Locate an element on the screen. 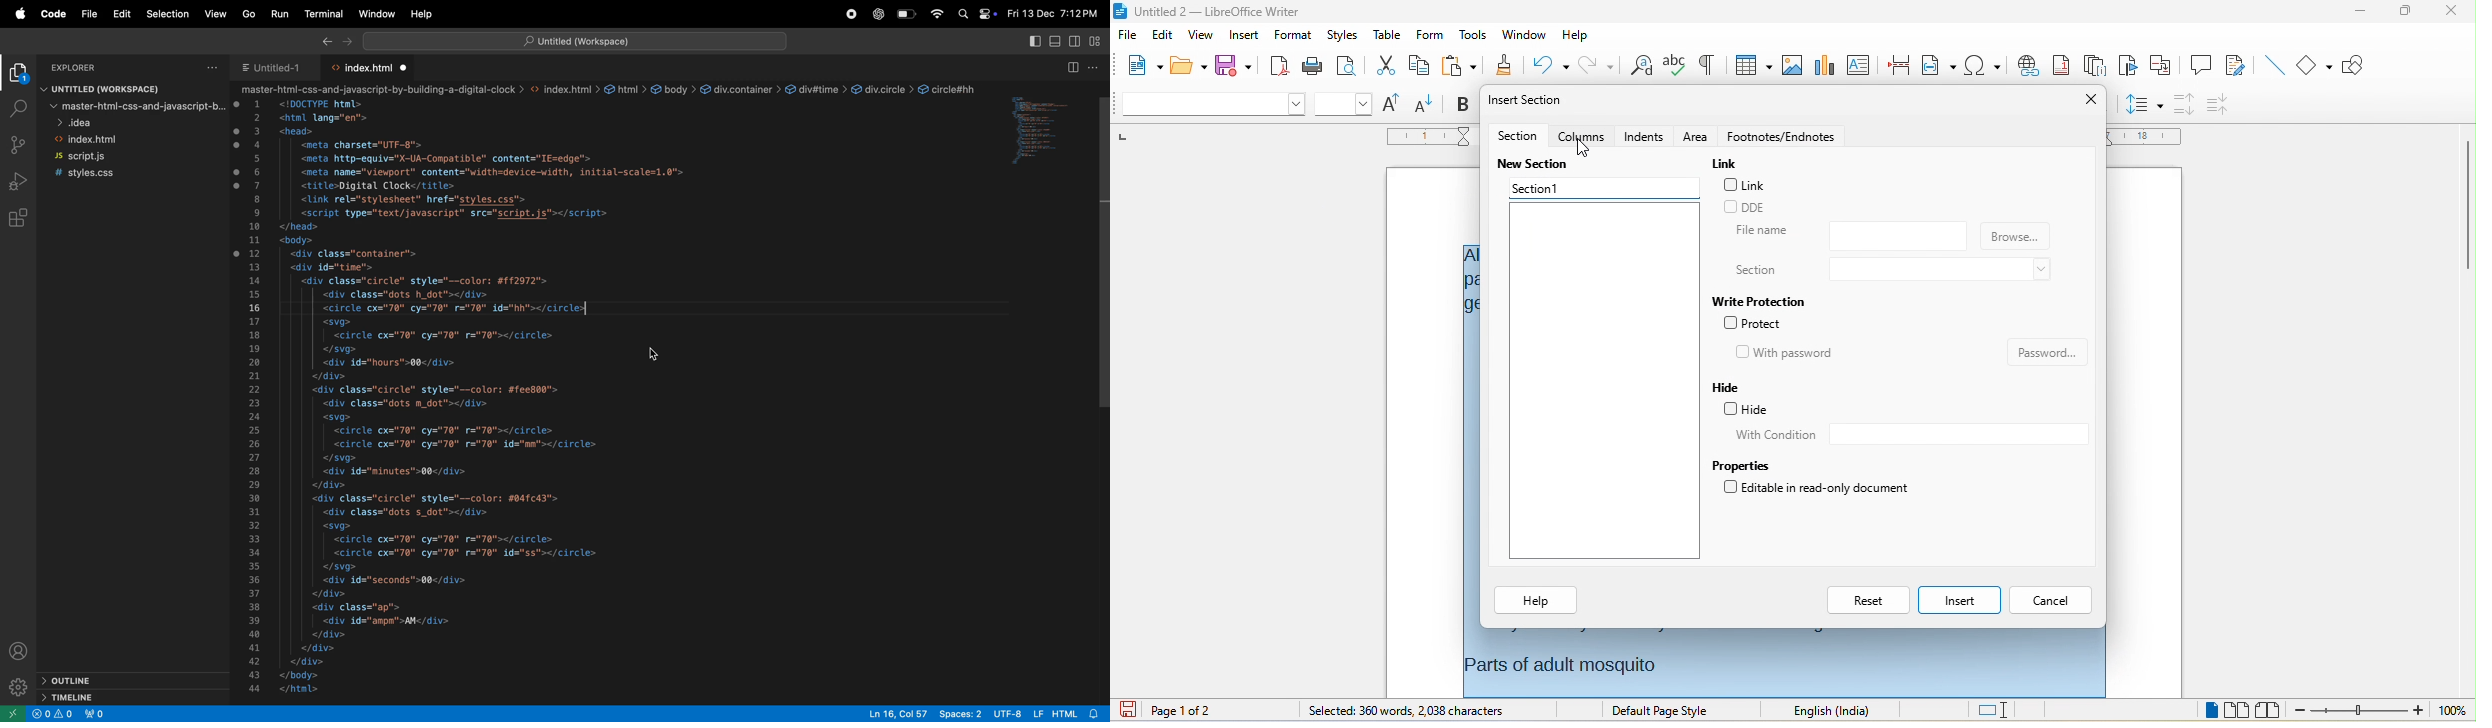 The image size is (2492, 728). Line Number is located at coordinates (255, 397).